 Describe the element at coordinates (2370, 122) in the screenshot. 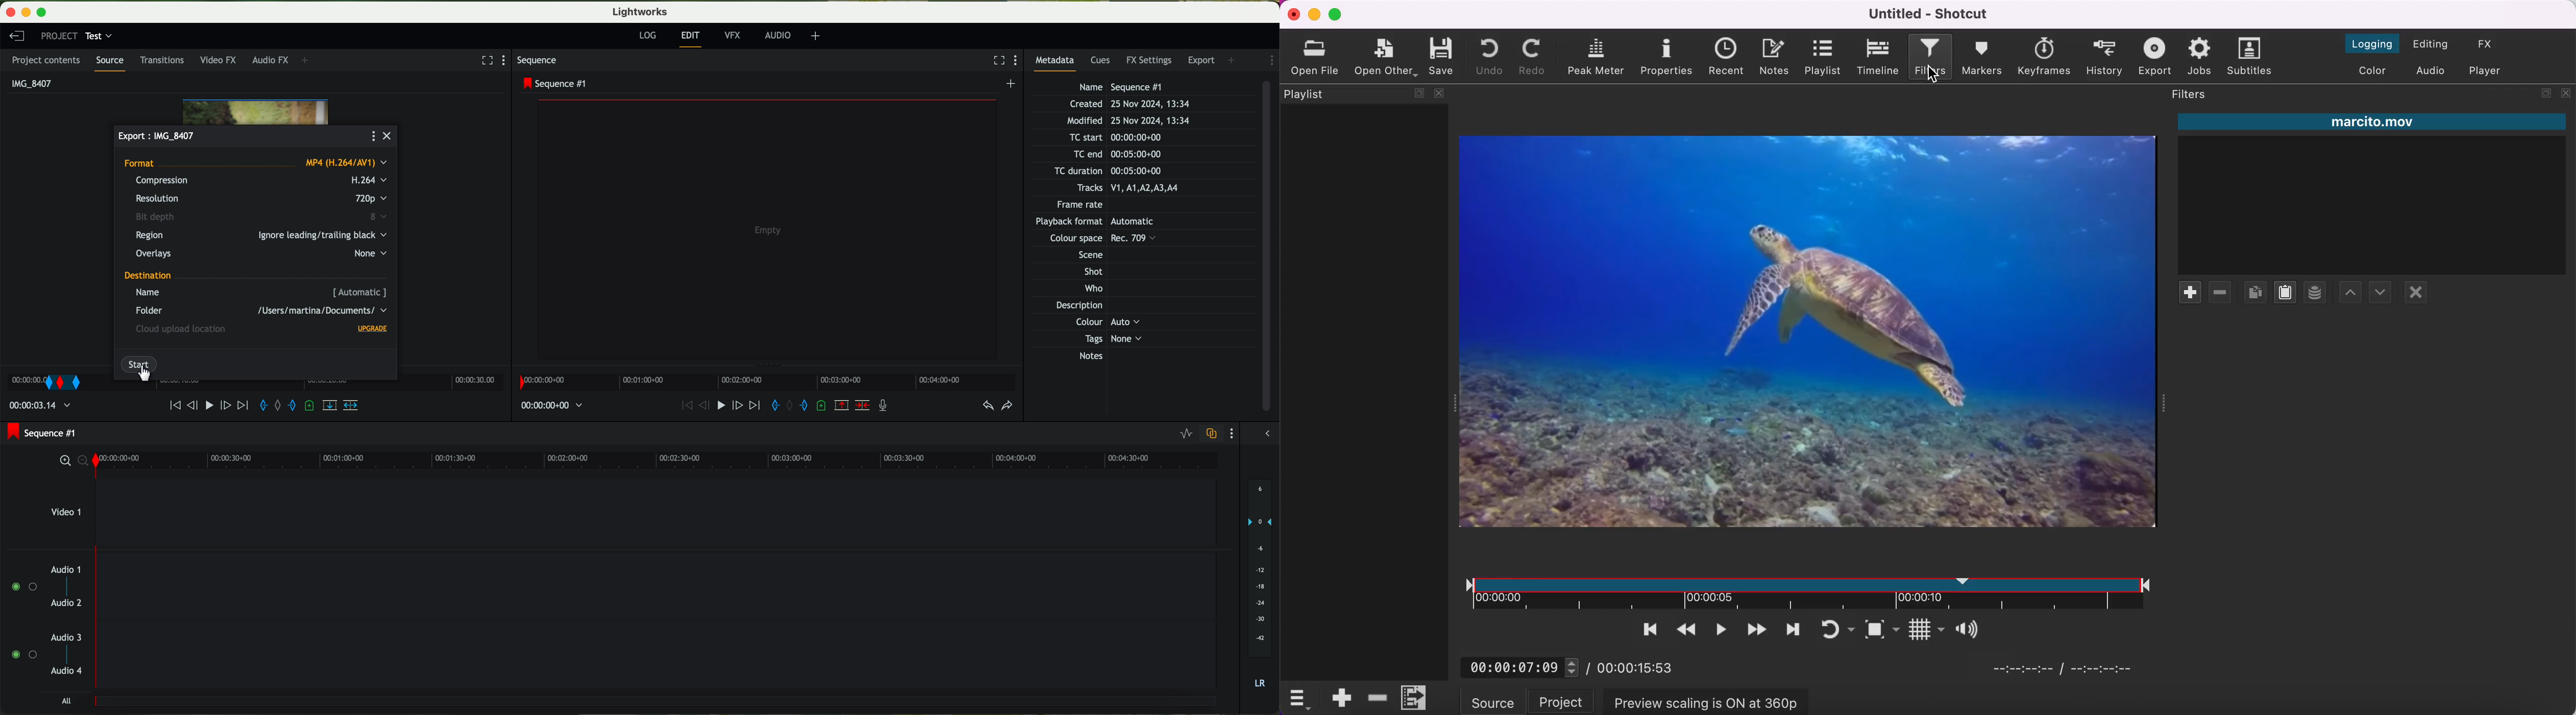

I see `marcito.mov` at that location.